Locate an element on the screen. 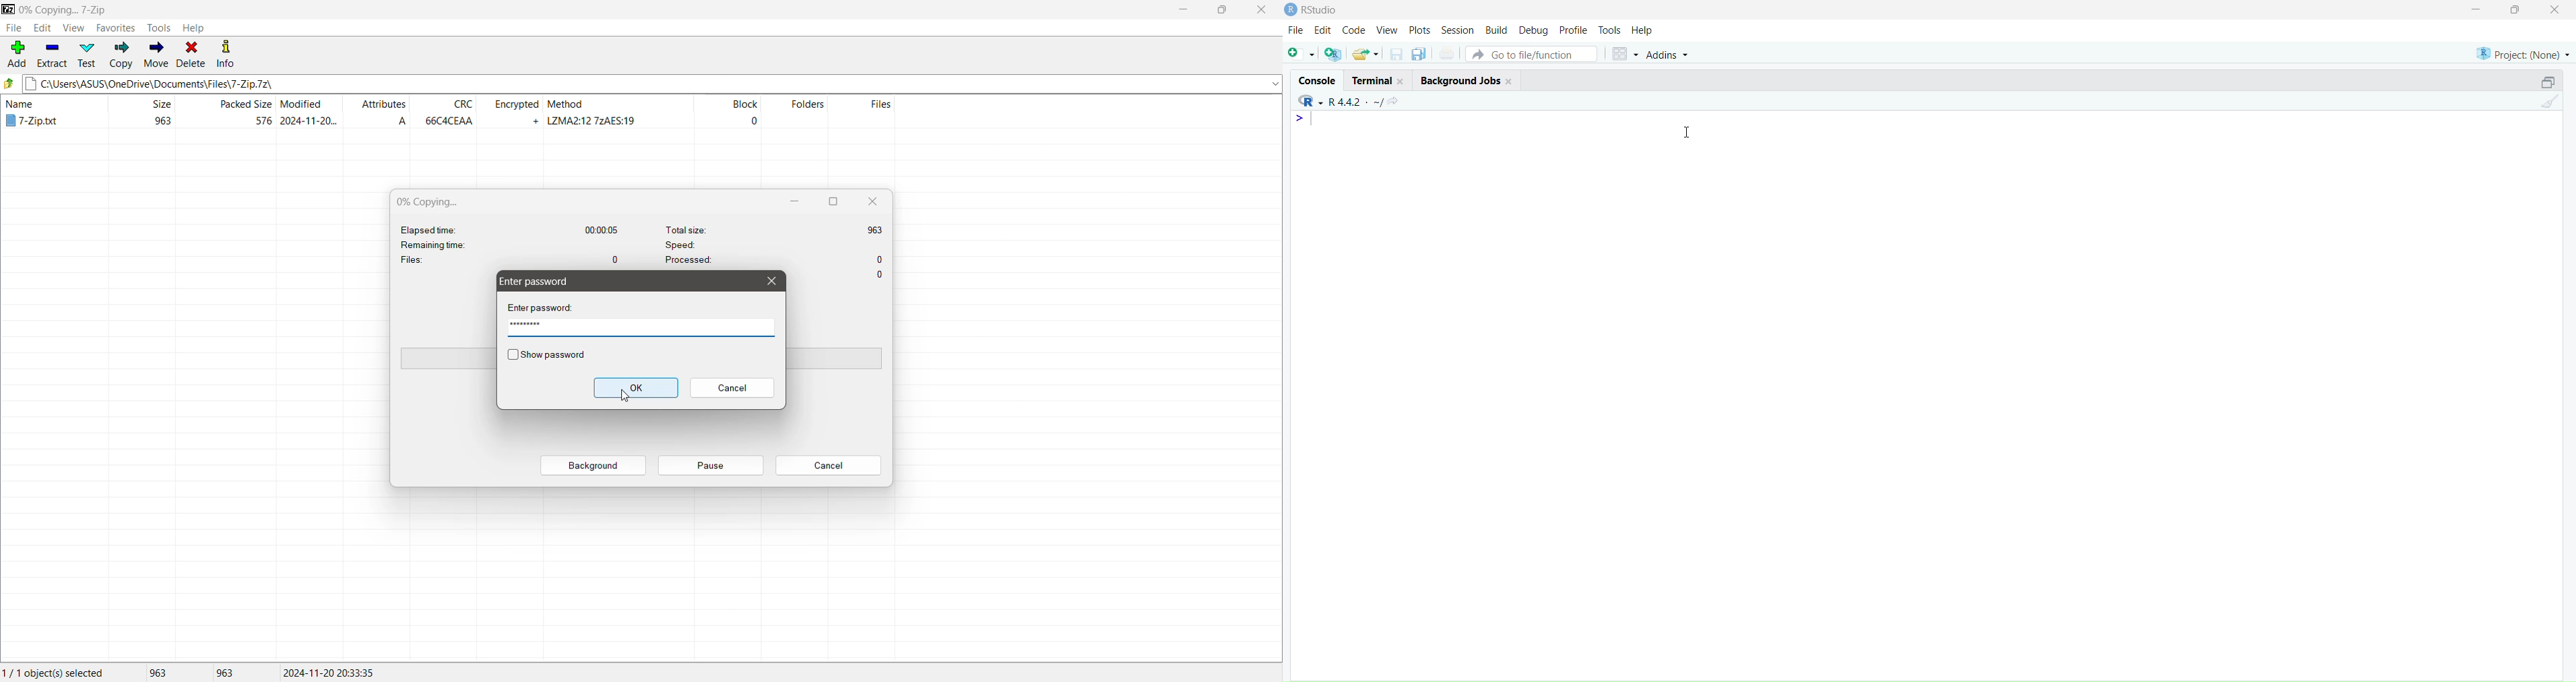 The image size is (2576, 700). Go to file/function is located at coordinates (1533, 54).